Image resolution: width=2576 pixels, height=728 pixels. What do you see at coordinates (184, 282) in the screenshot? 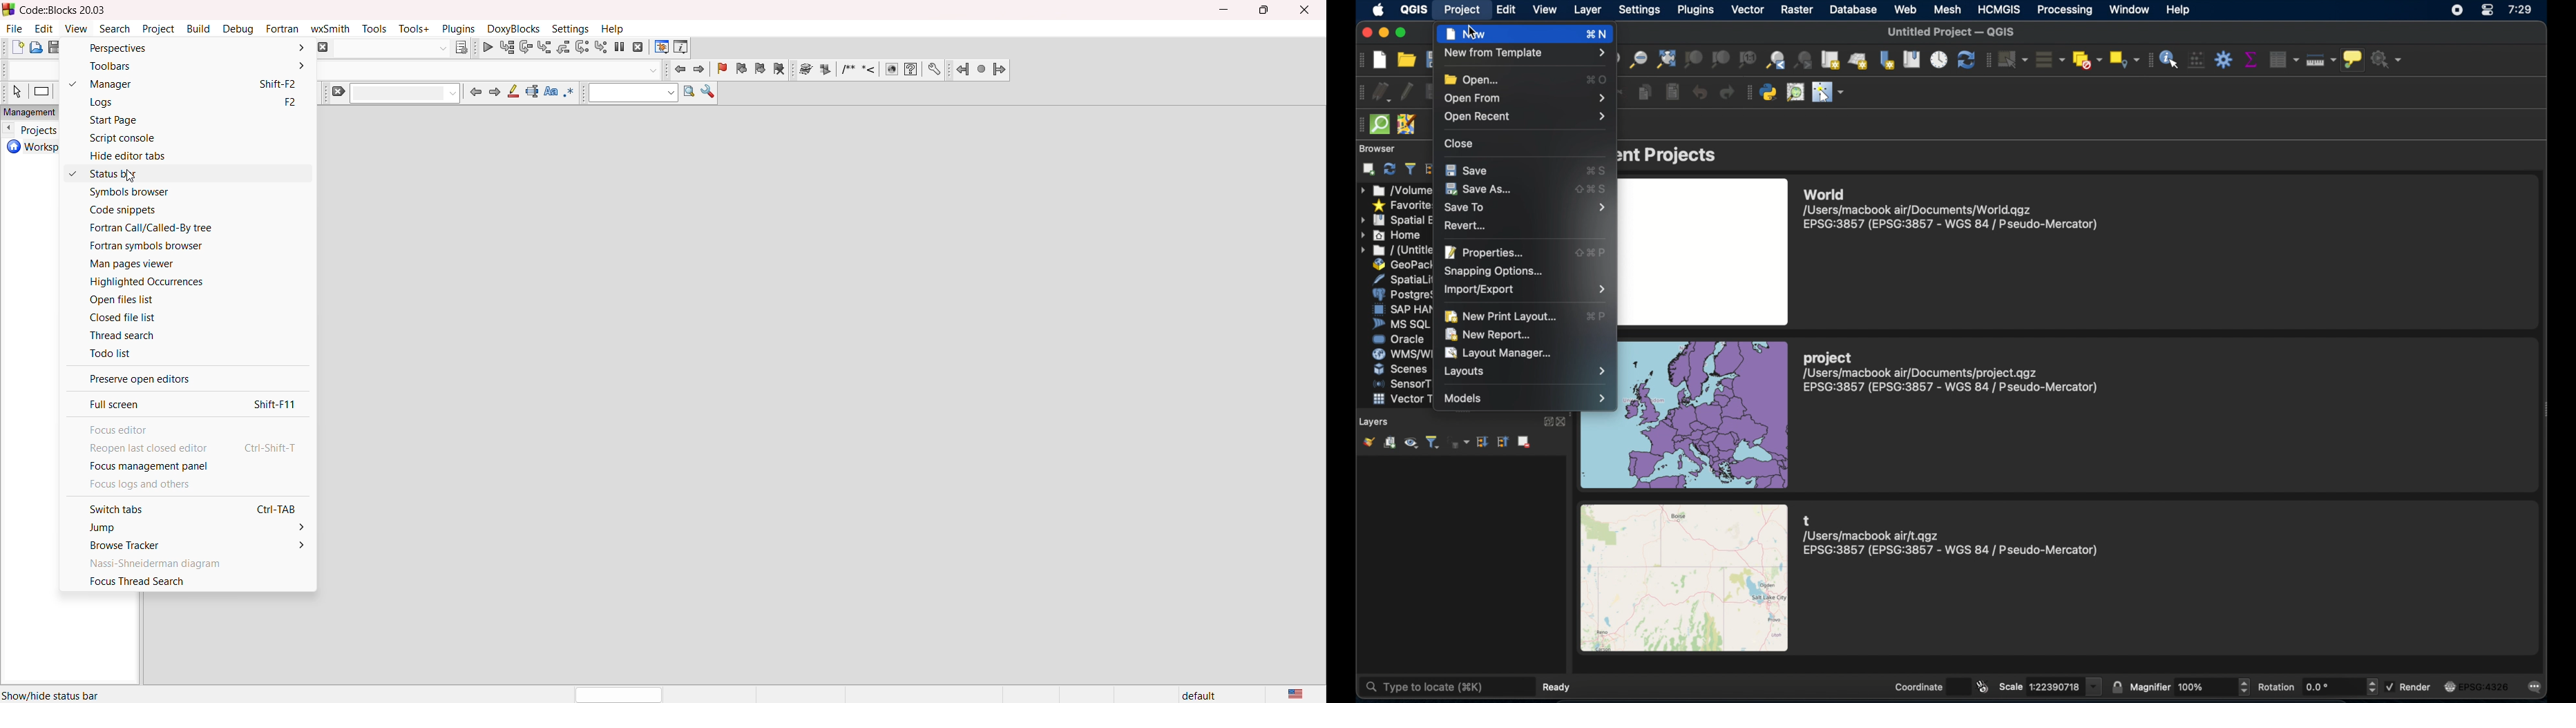
I see `highlighted occurrences` at bounding box center [184, 282].